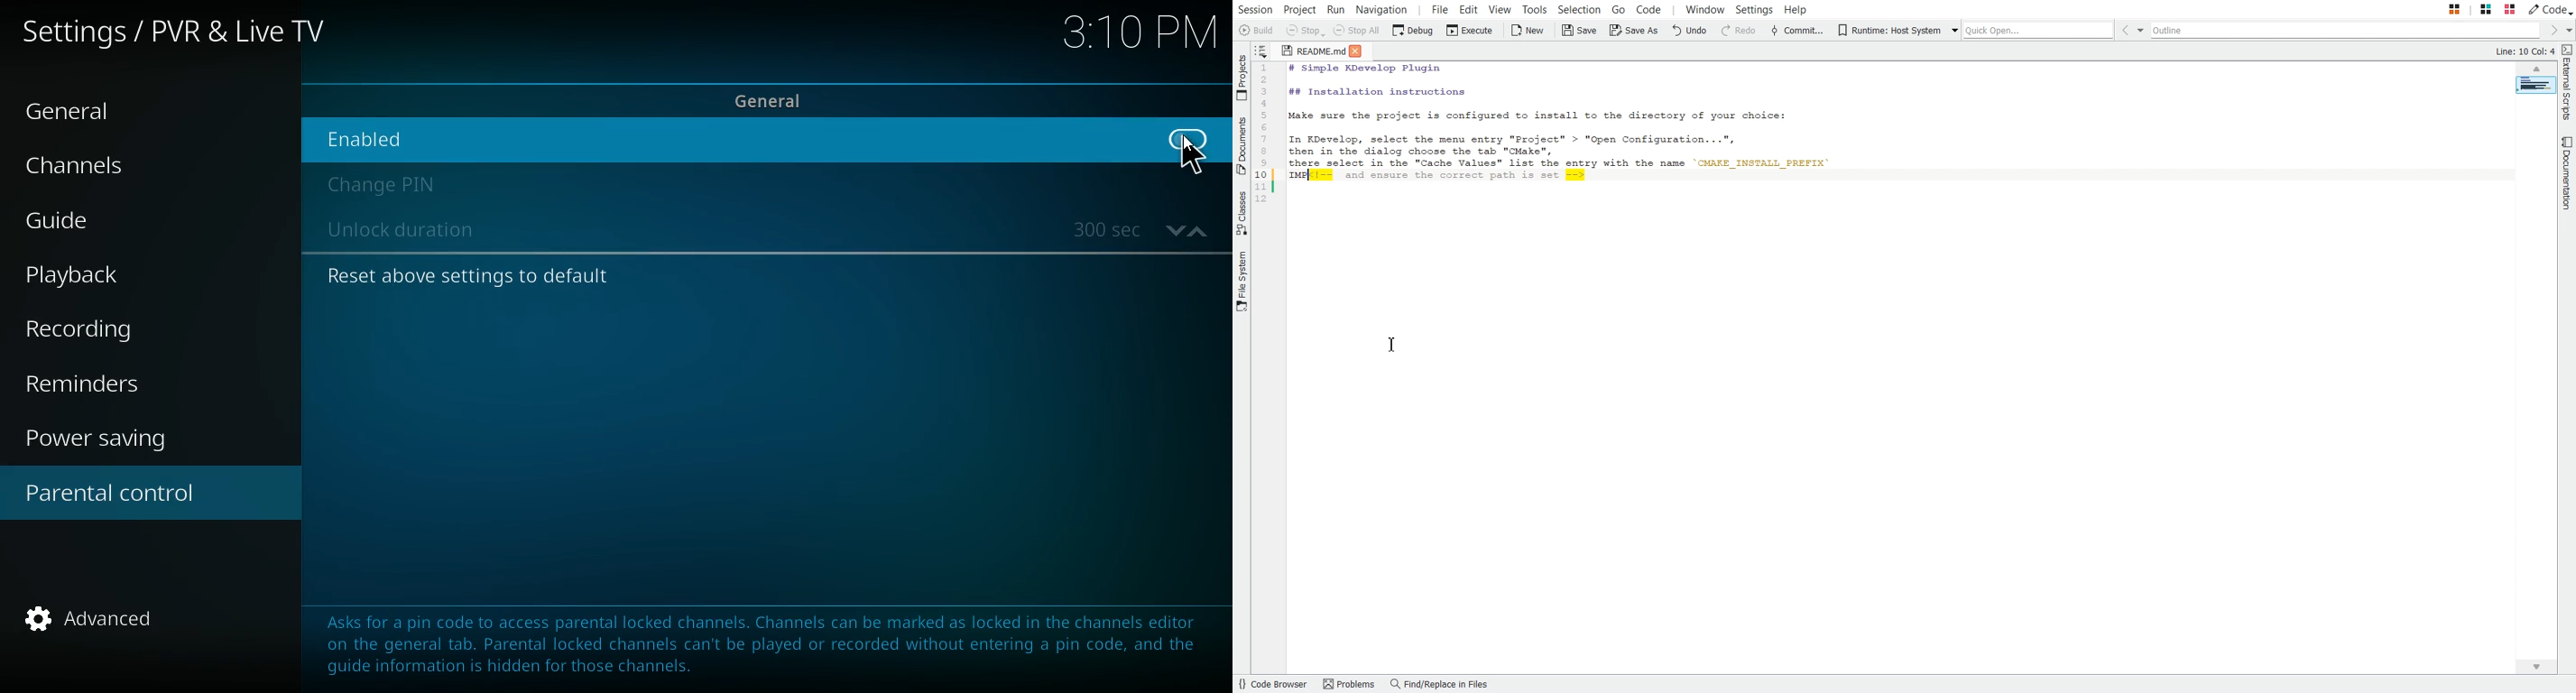 The height and width of the screenshot is (700, 2576). I want to click on reset, so click(467, 275).